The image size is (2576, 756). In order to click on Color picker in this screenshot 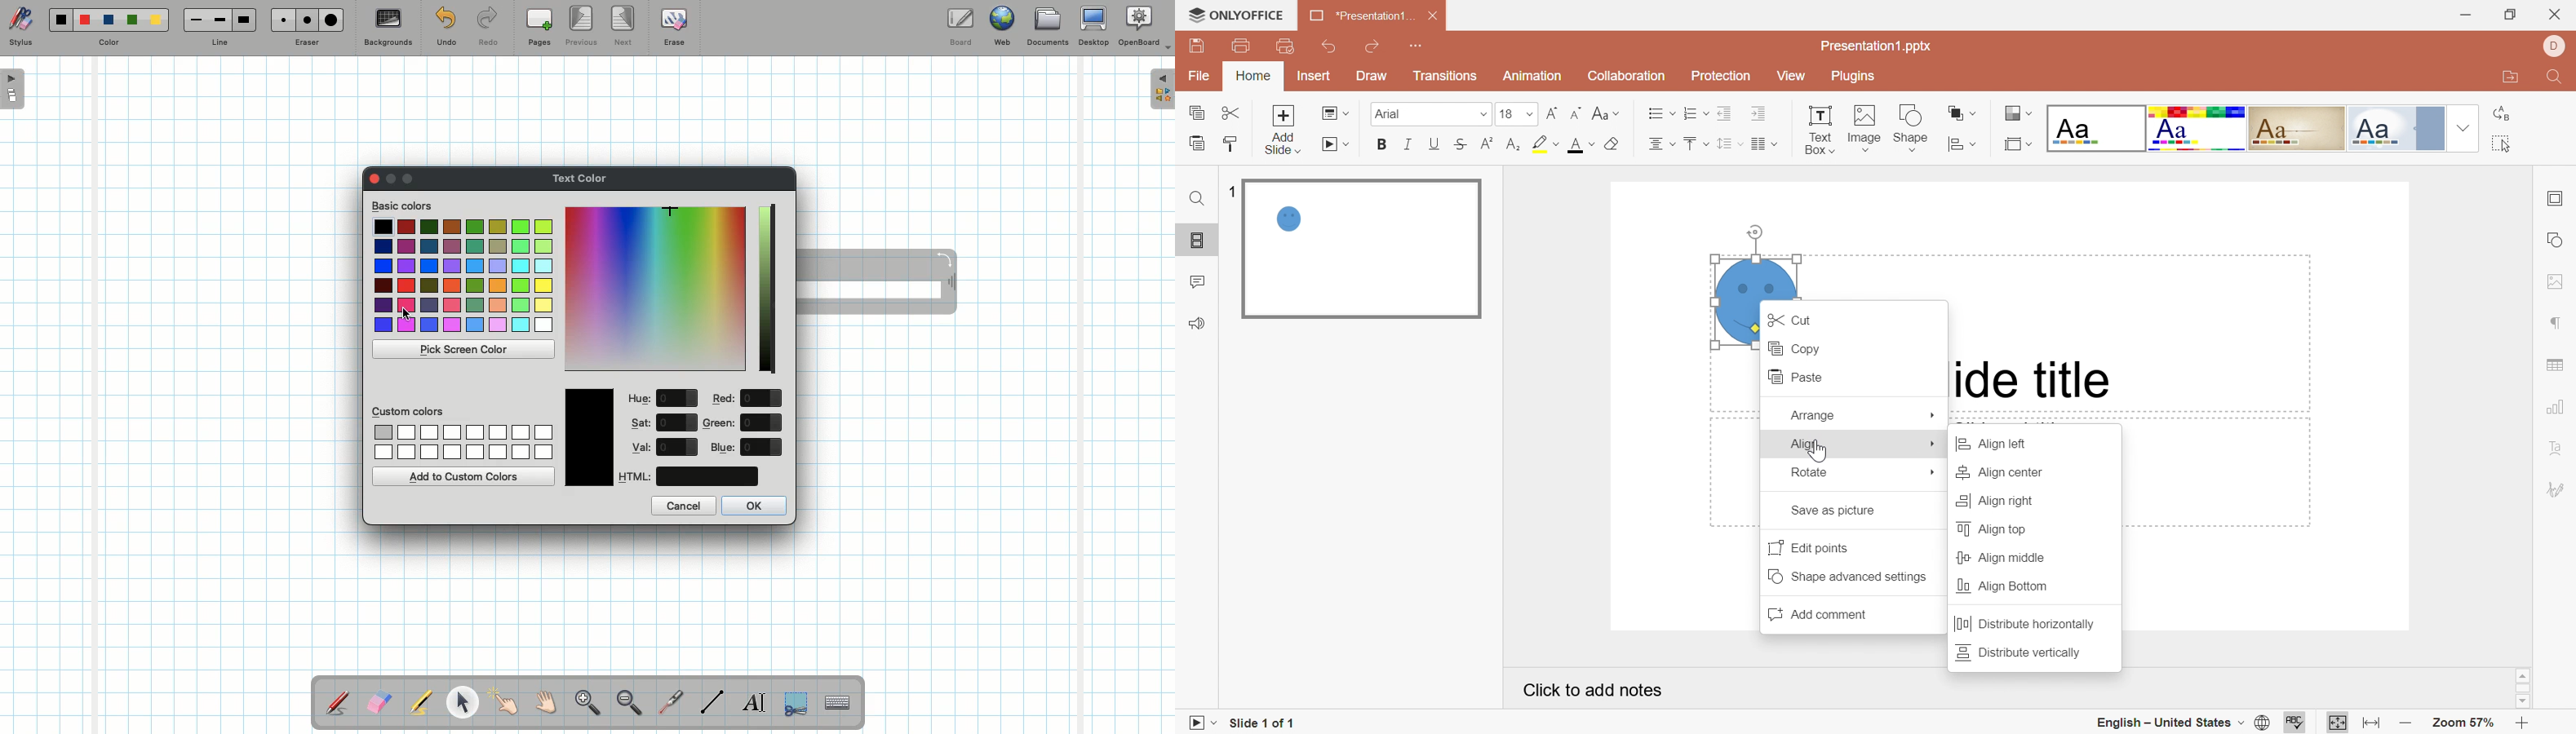, I will do `click(655, 289)`.